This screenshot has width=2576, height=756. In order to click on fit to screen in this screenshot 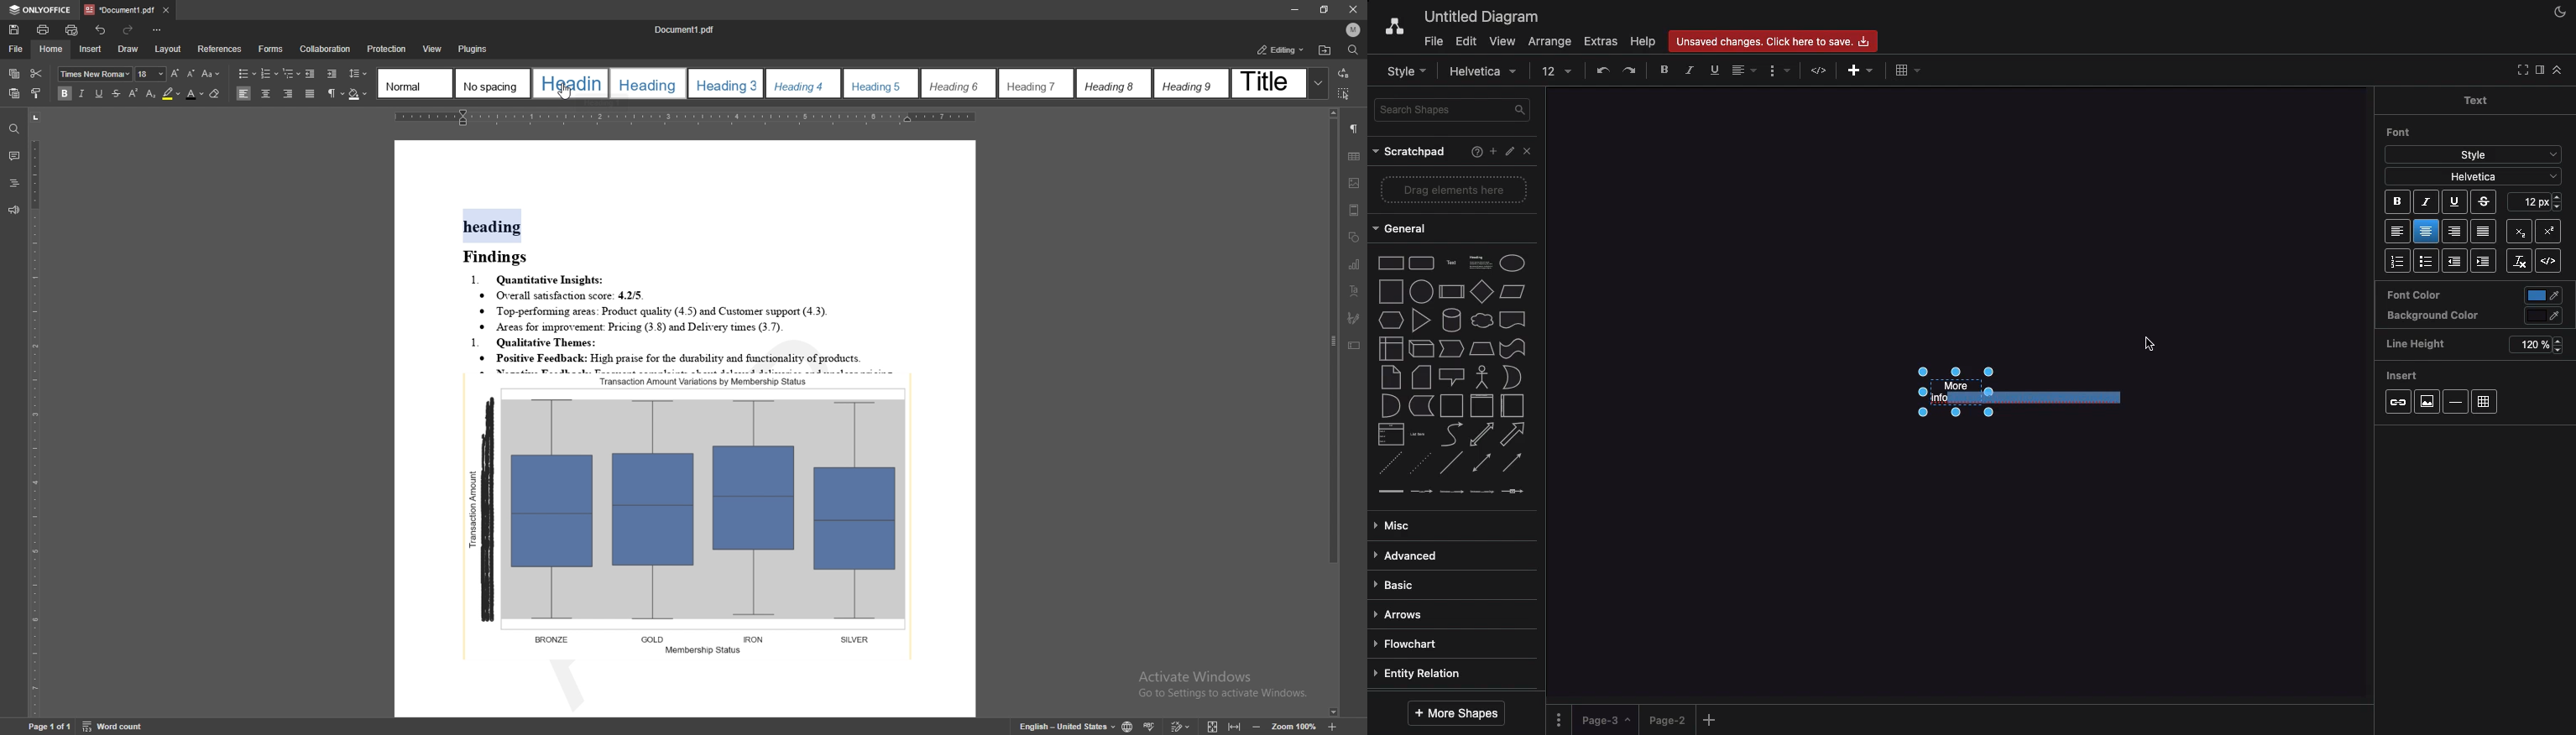, I will do `click(1213, 725)`.